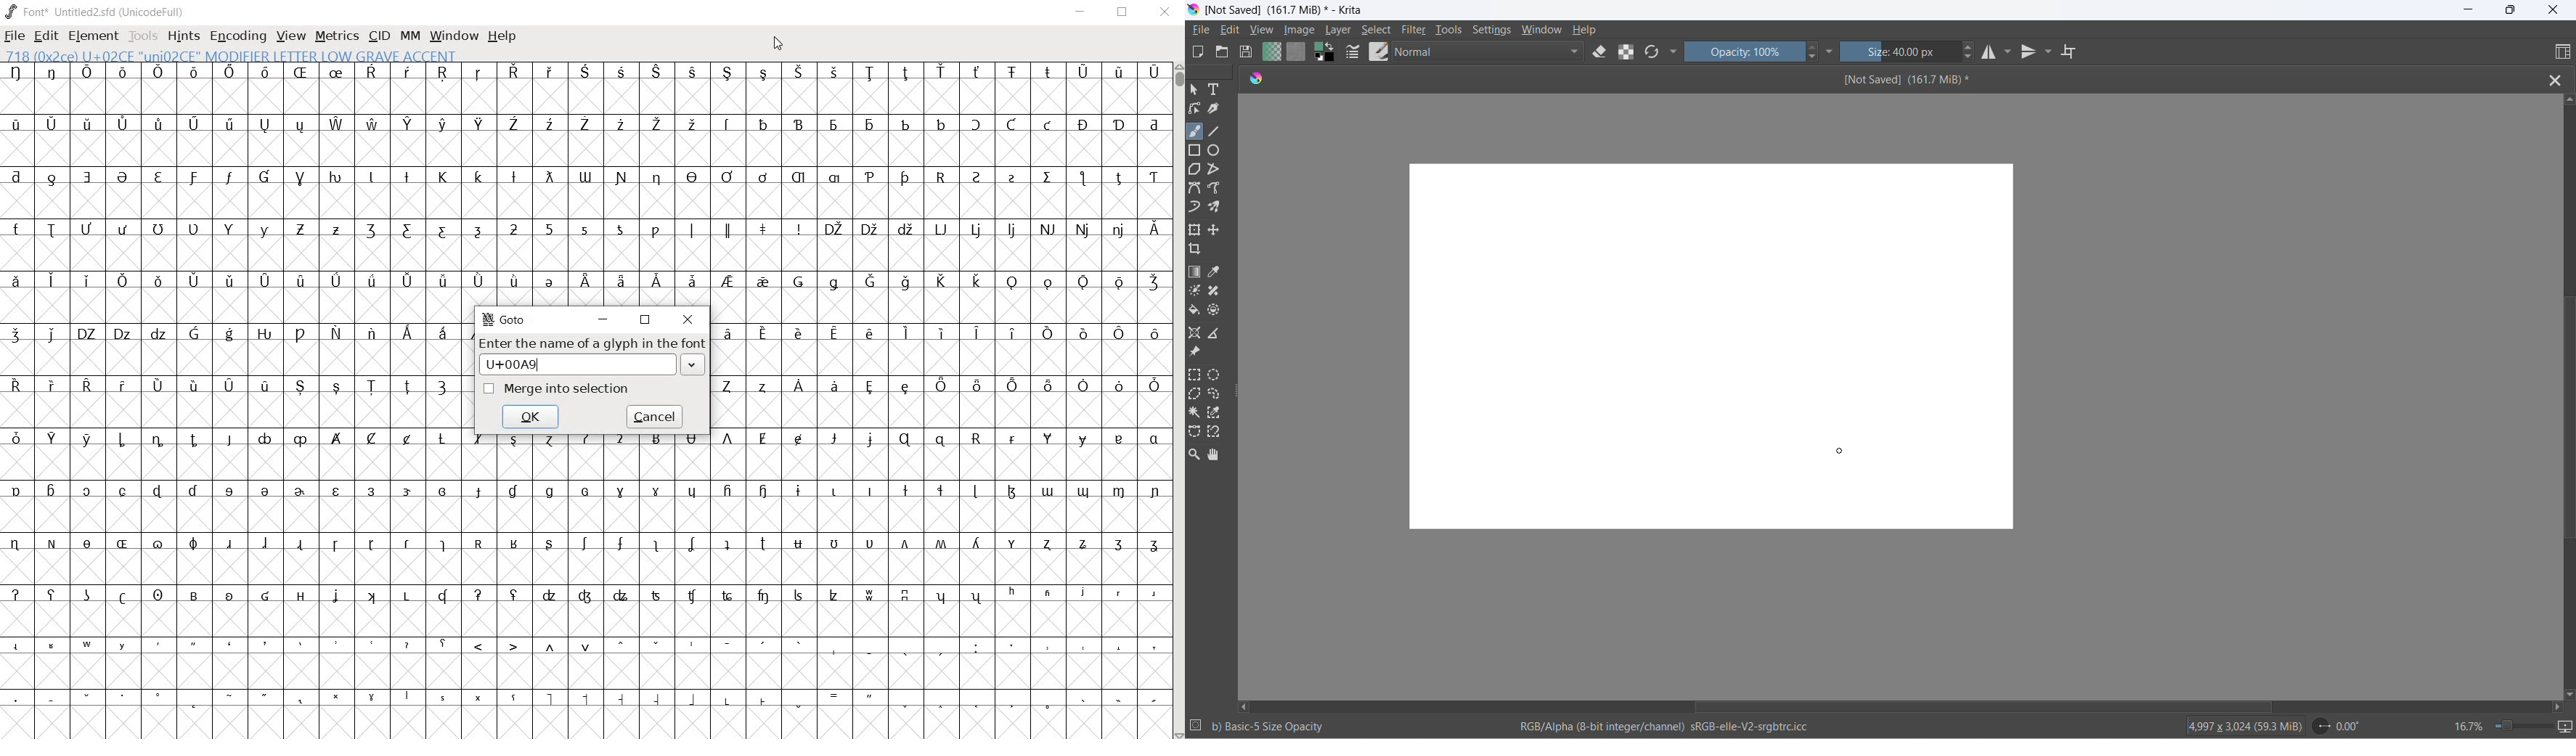 The height and width of the screenshot is (756, 2576). Describe the element at coordinates (93, 36) in the screenshot. I see `element` at that location.